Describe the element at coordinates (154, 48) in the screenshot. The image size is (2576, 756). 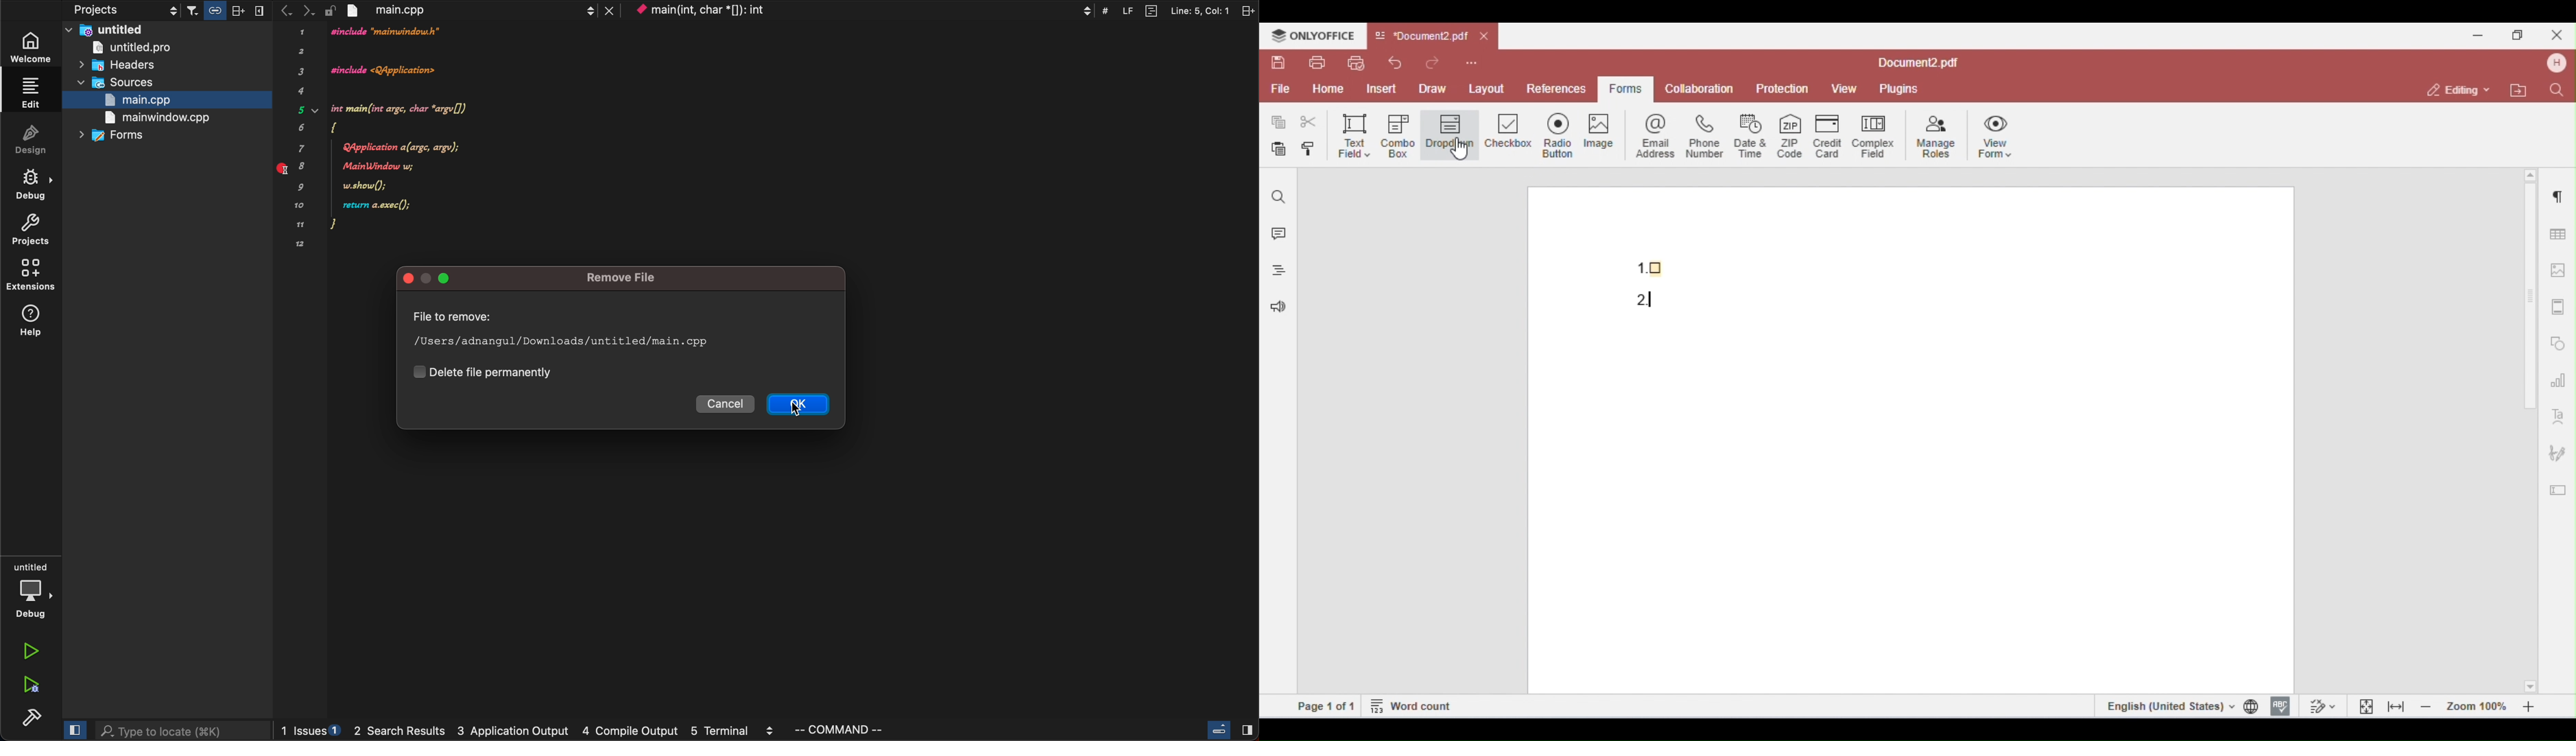
I see `untitled pro` at that location.